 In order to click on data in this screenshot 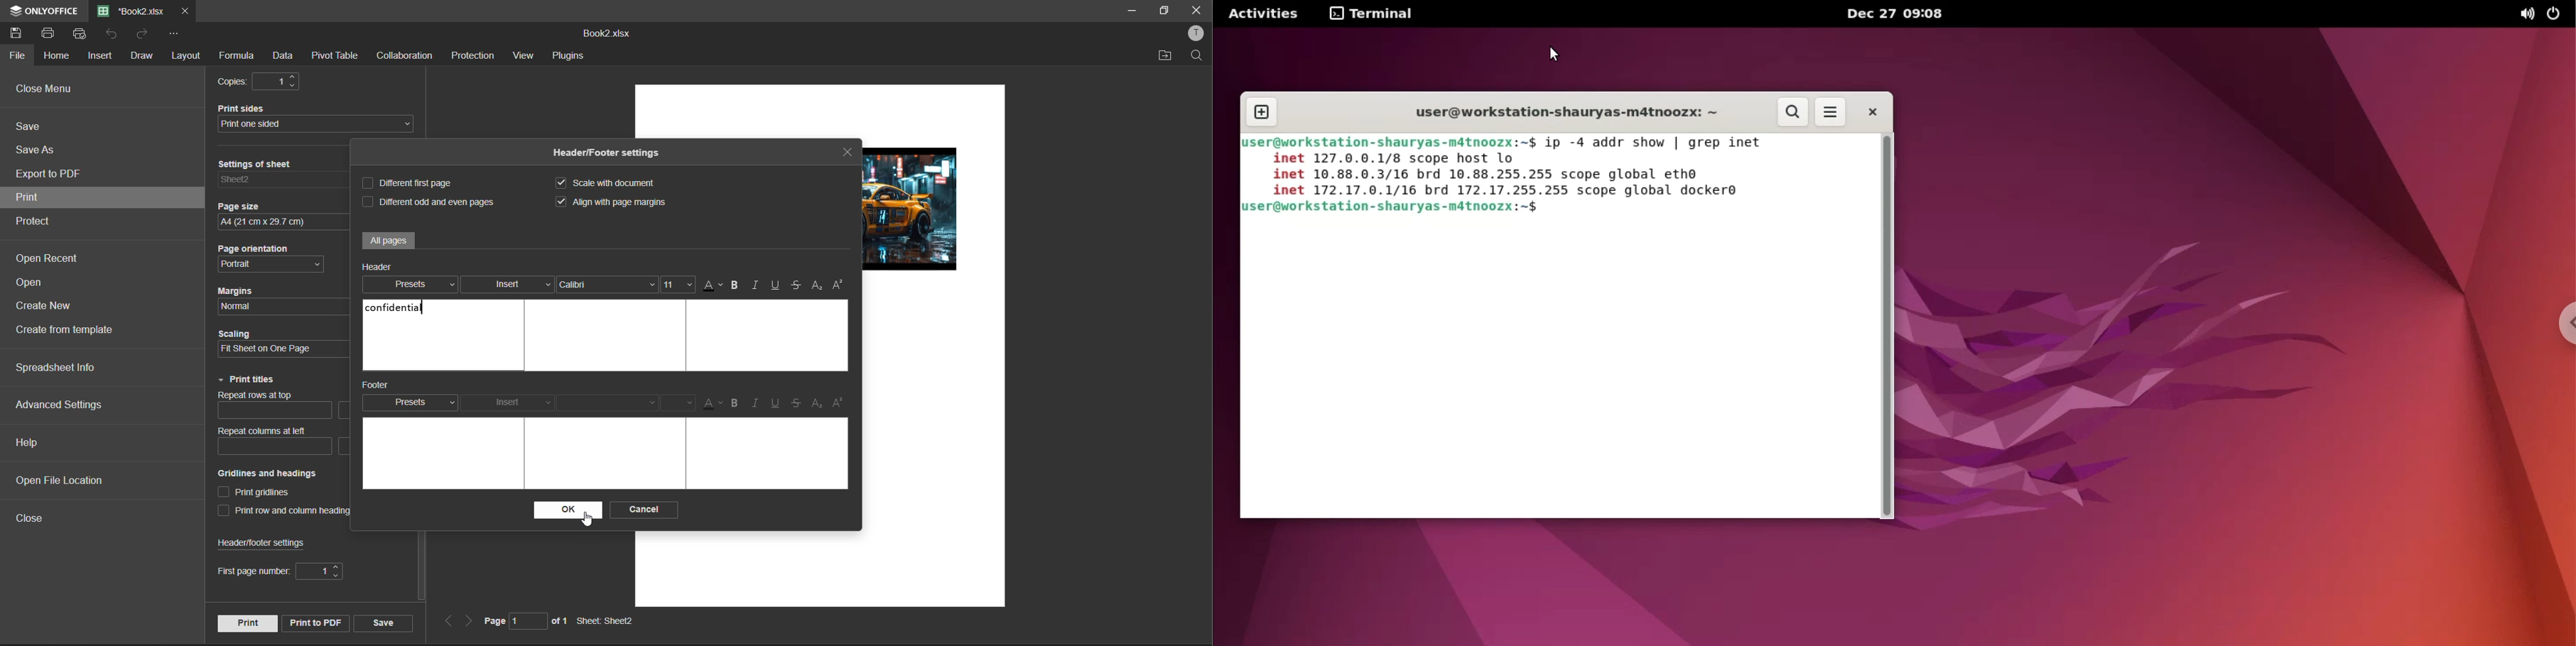, I will do `click(283, 57)`.